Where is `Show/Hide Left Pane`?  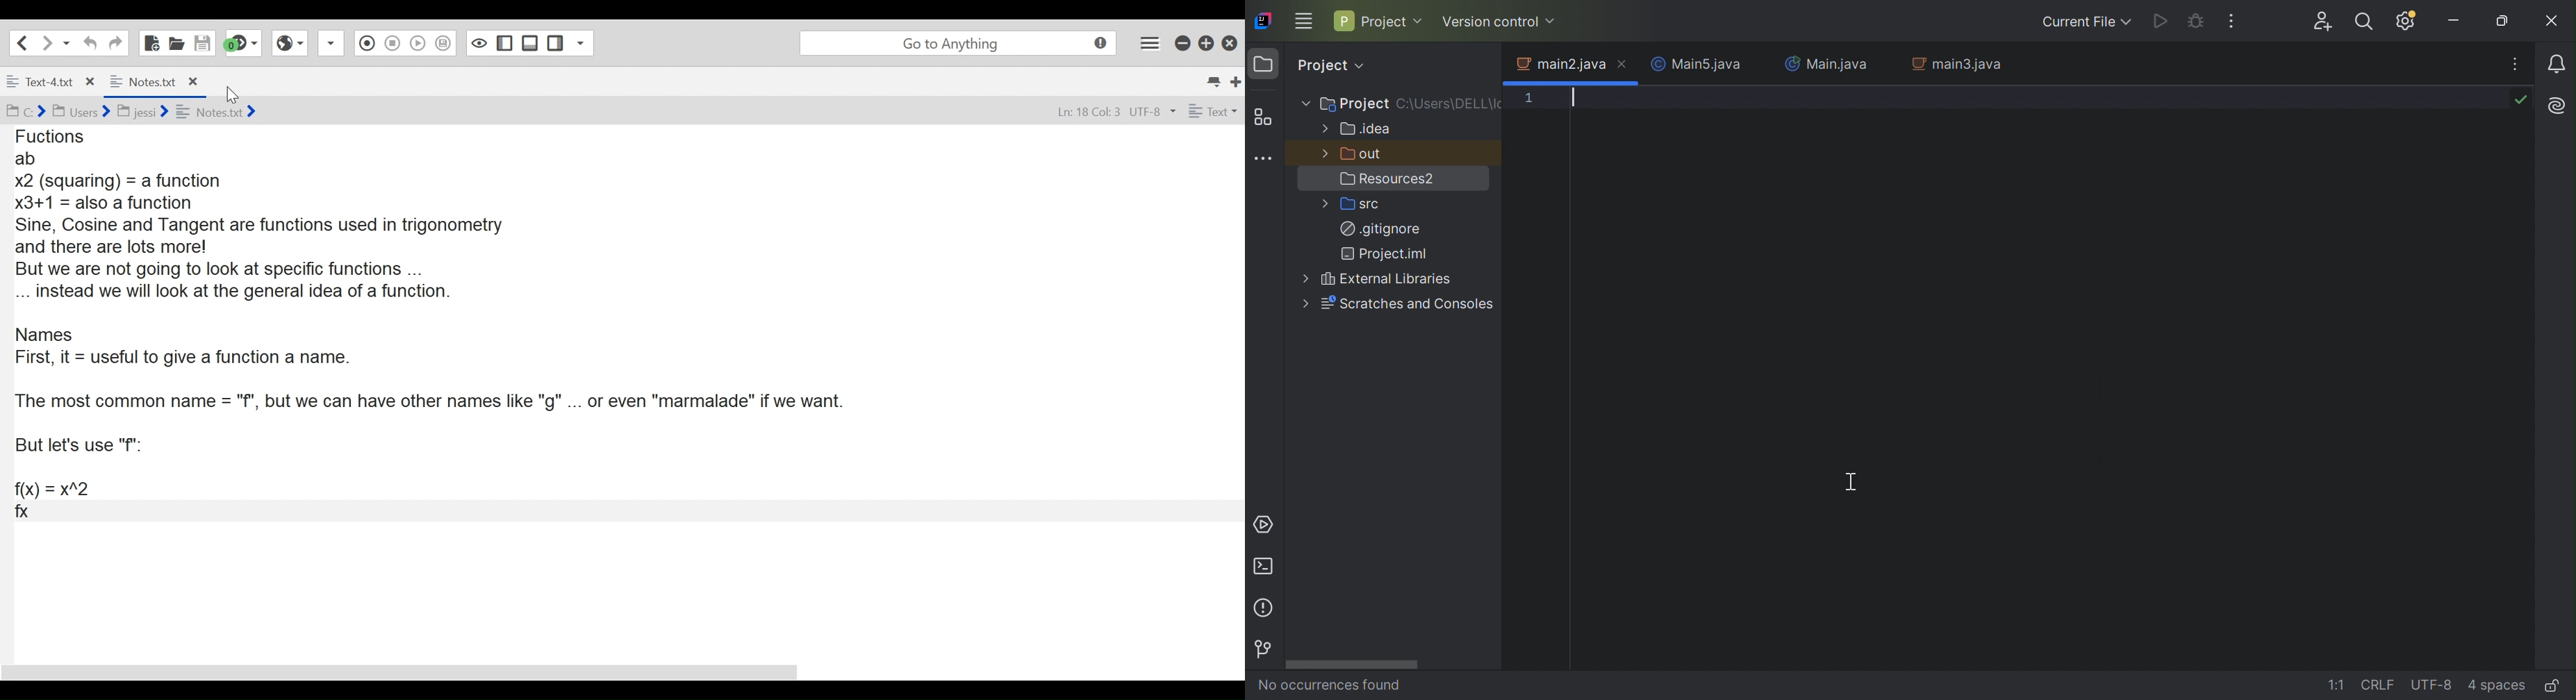 Show/Hide Left Pane is located at coordinates (503, 43).